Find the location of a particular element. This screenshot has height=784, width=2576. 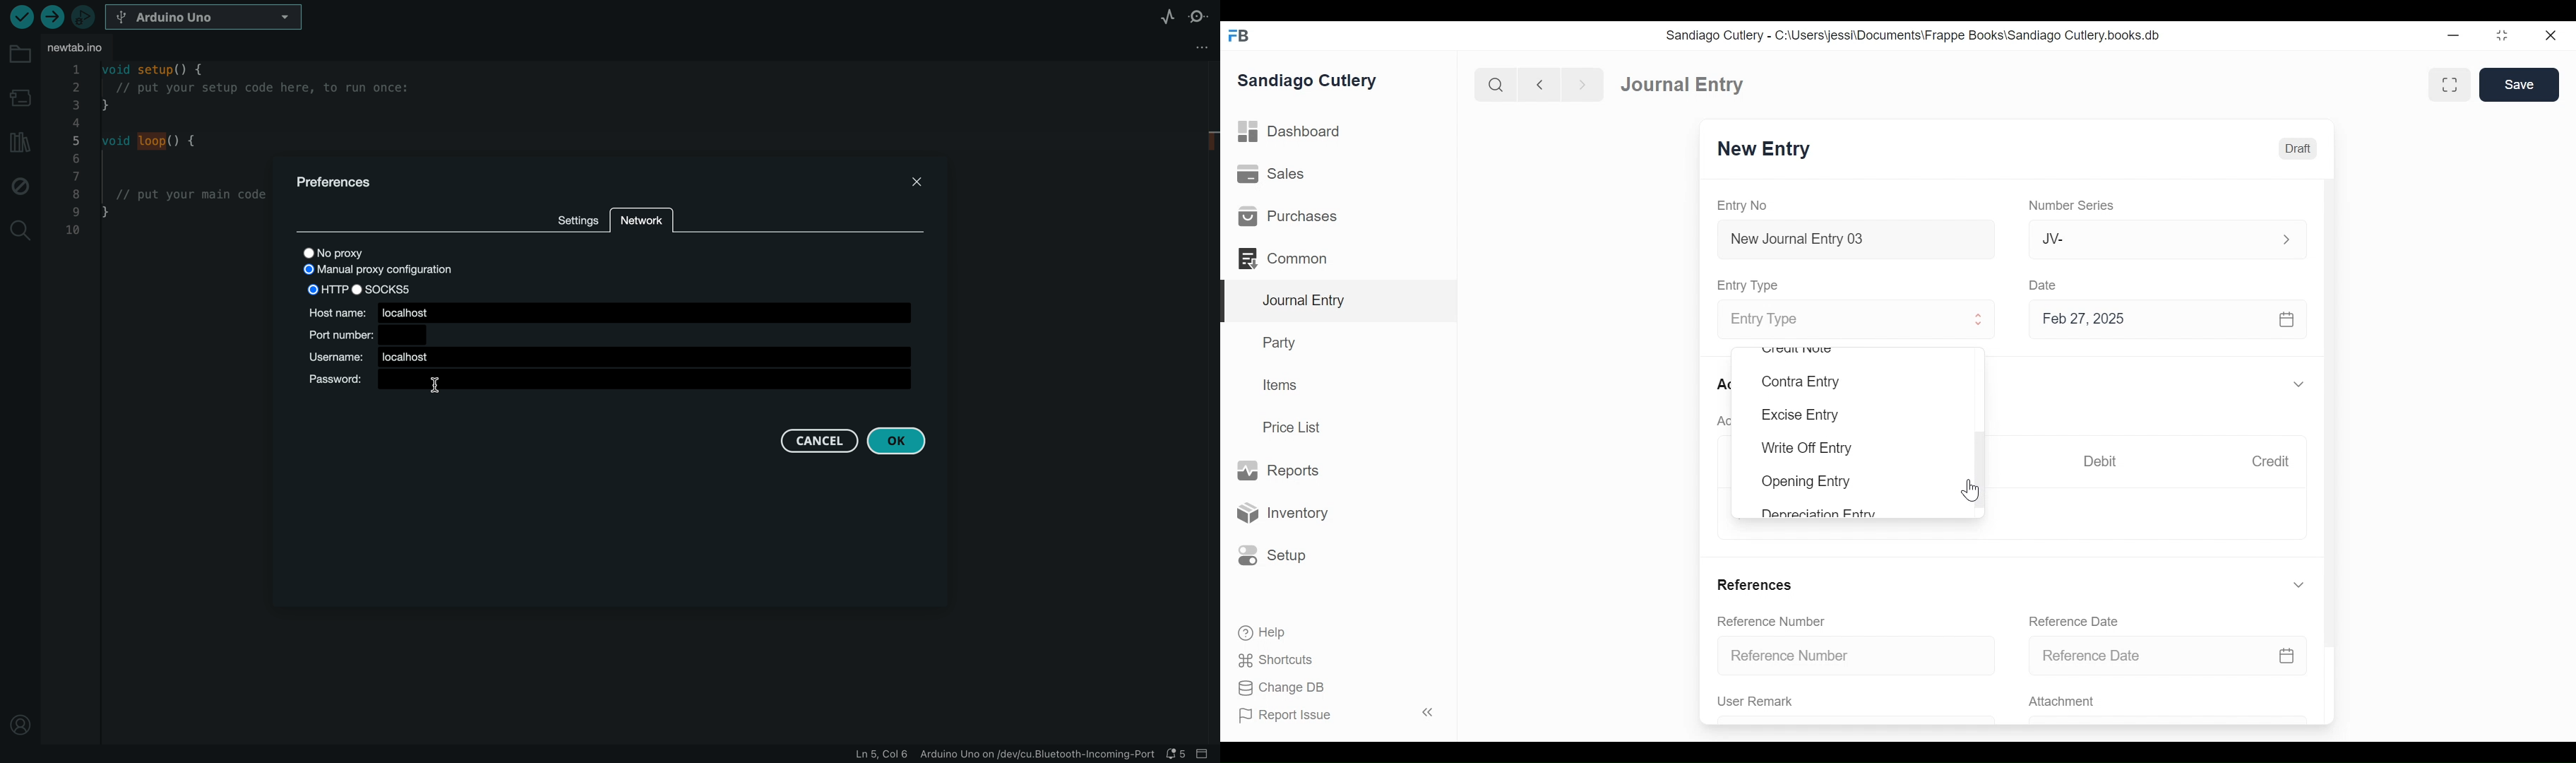

Attachment is located at coordinates (2061, 703).